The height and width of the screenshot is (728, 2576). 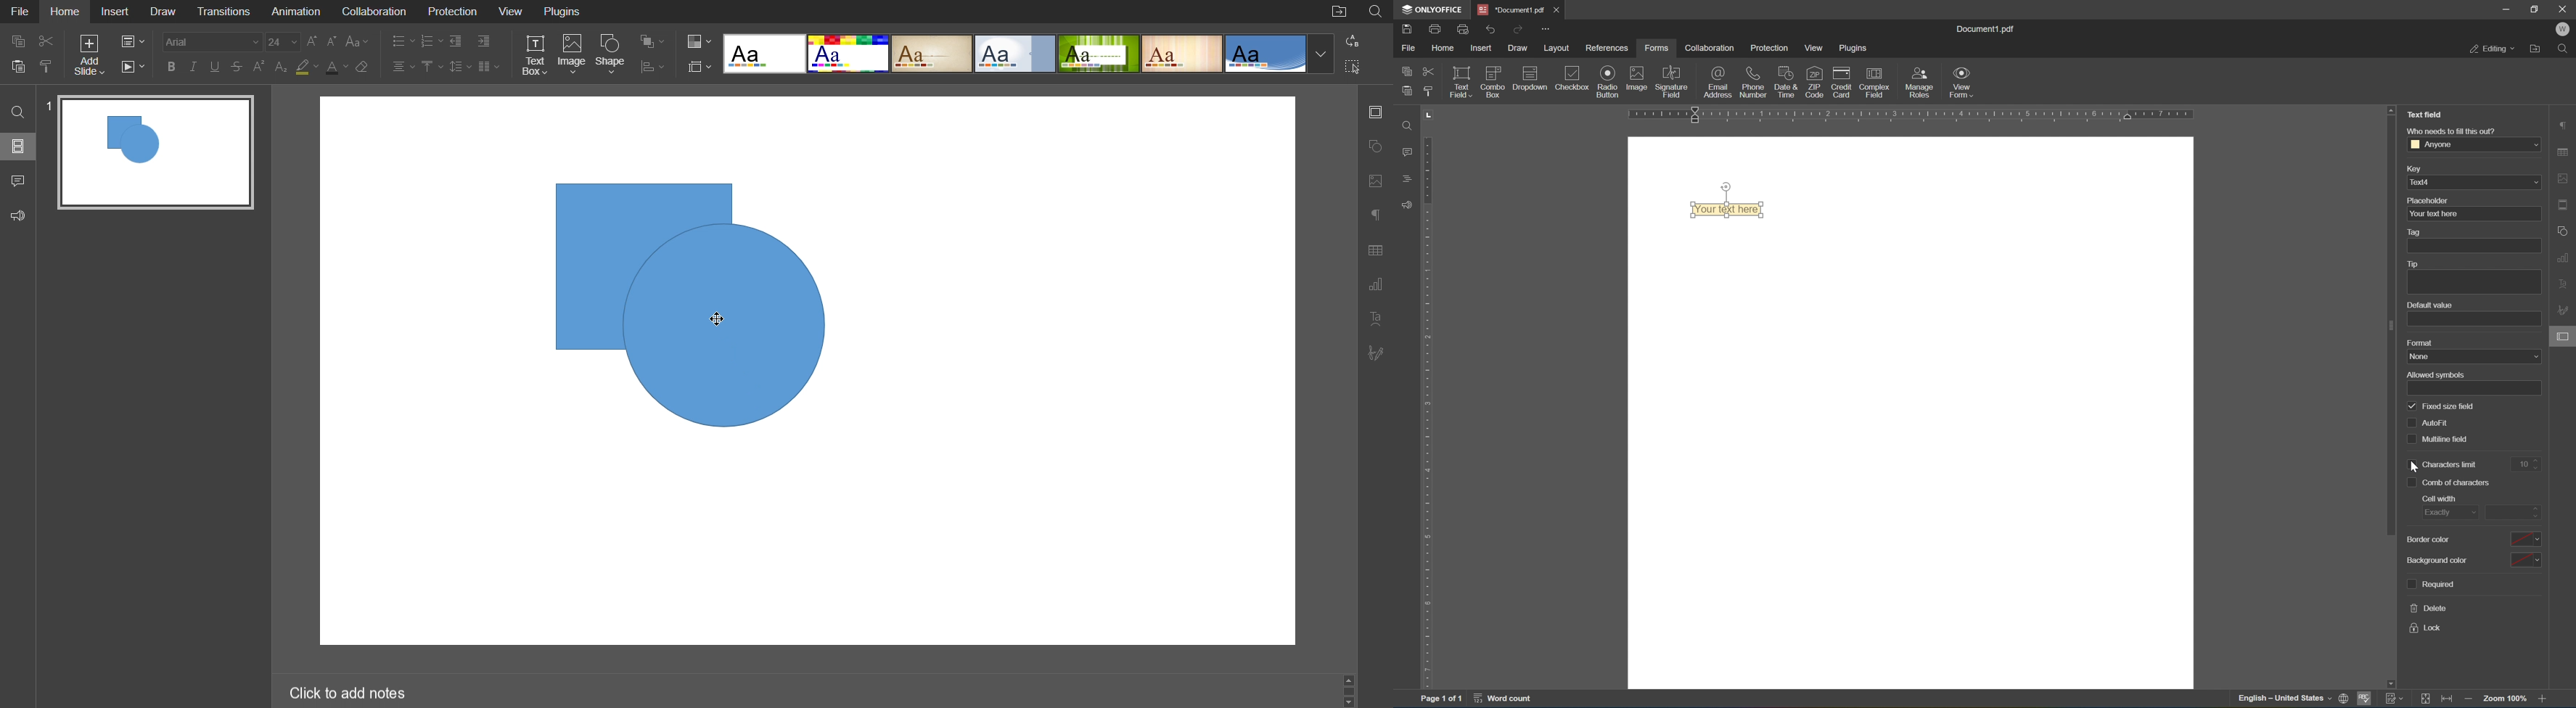 I want to click on Arial, so click(x=213, y=41).